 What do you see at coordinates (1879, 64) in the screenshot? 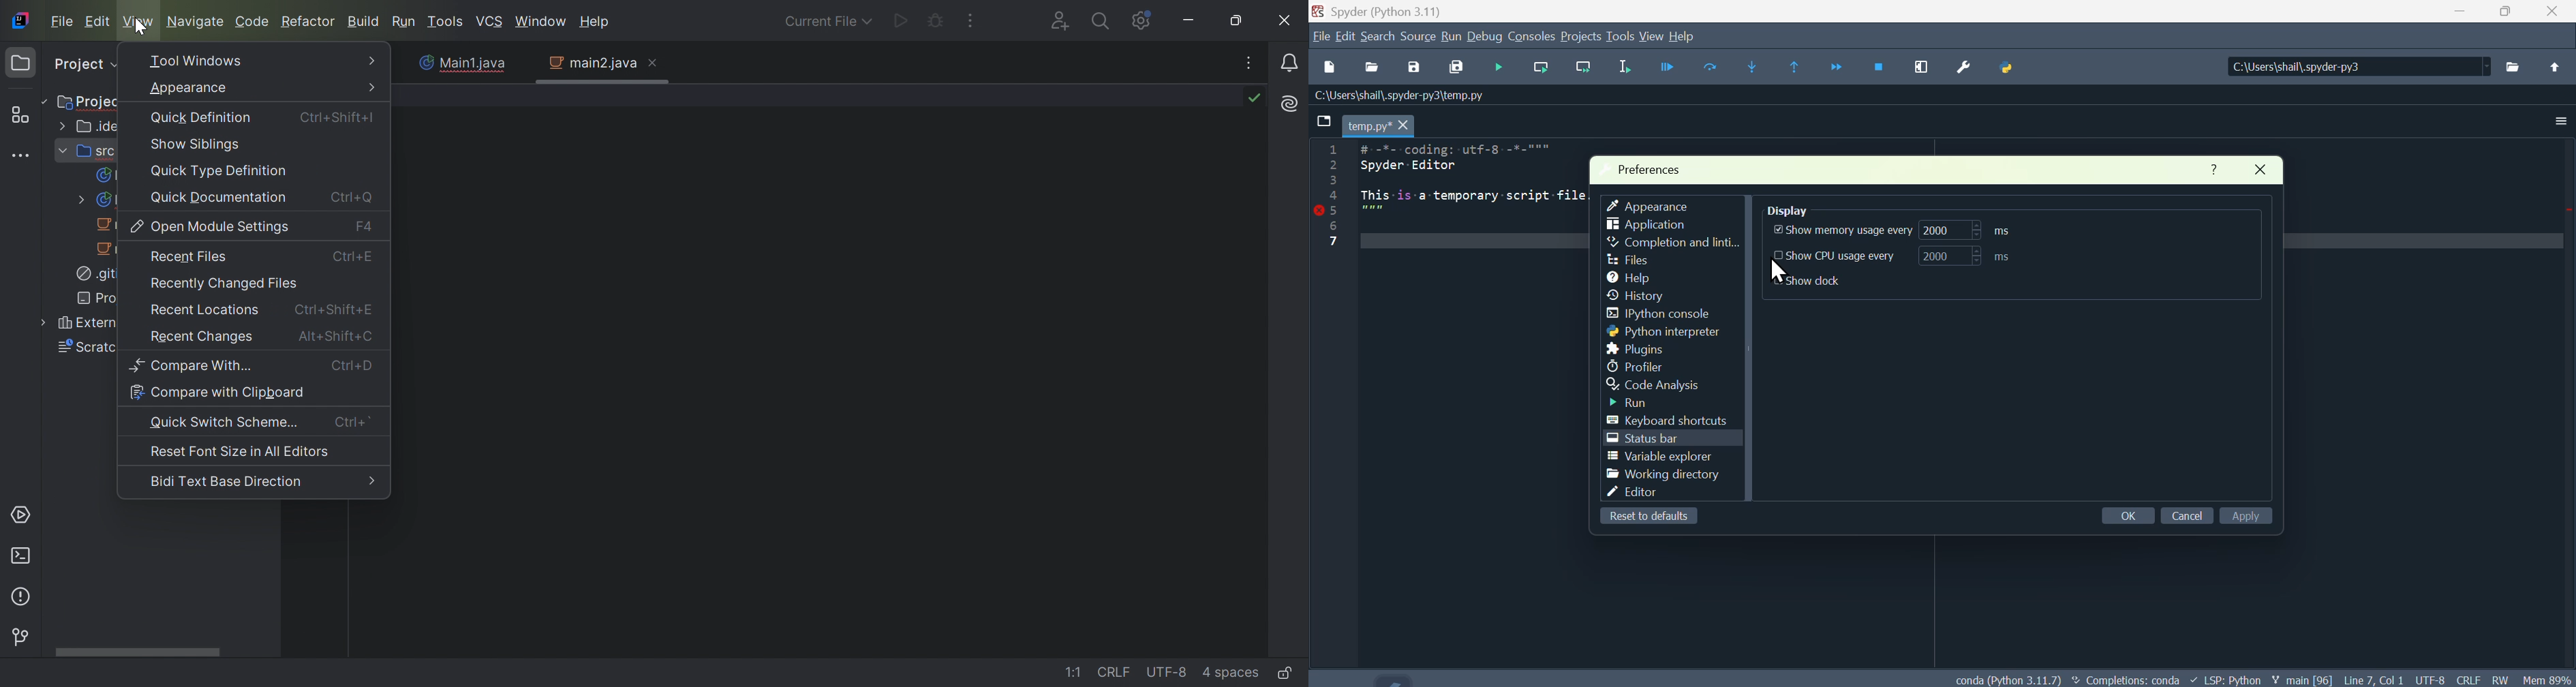
I see `Stop debugging` at bounding box center [1879, 64].